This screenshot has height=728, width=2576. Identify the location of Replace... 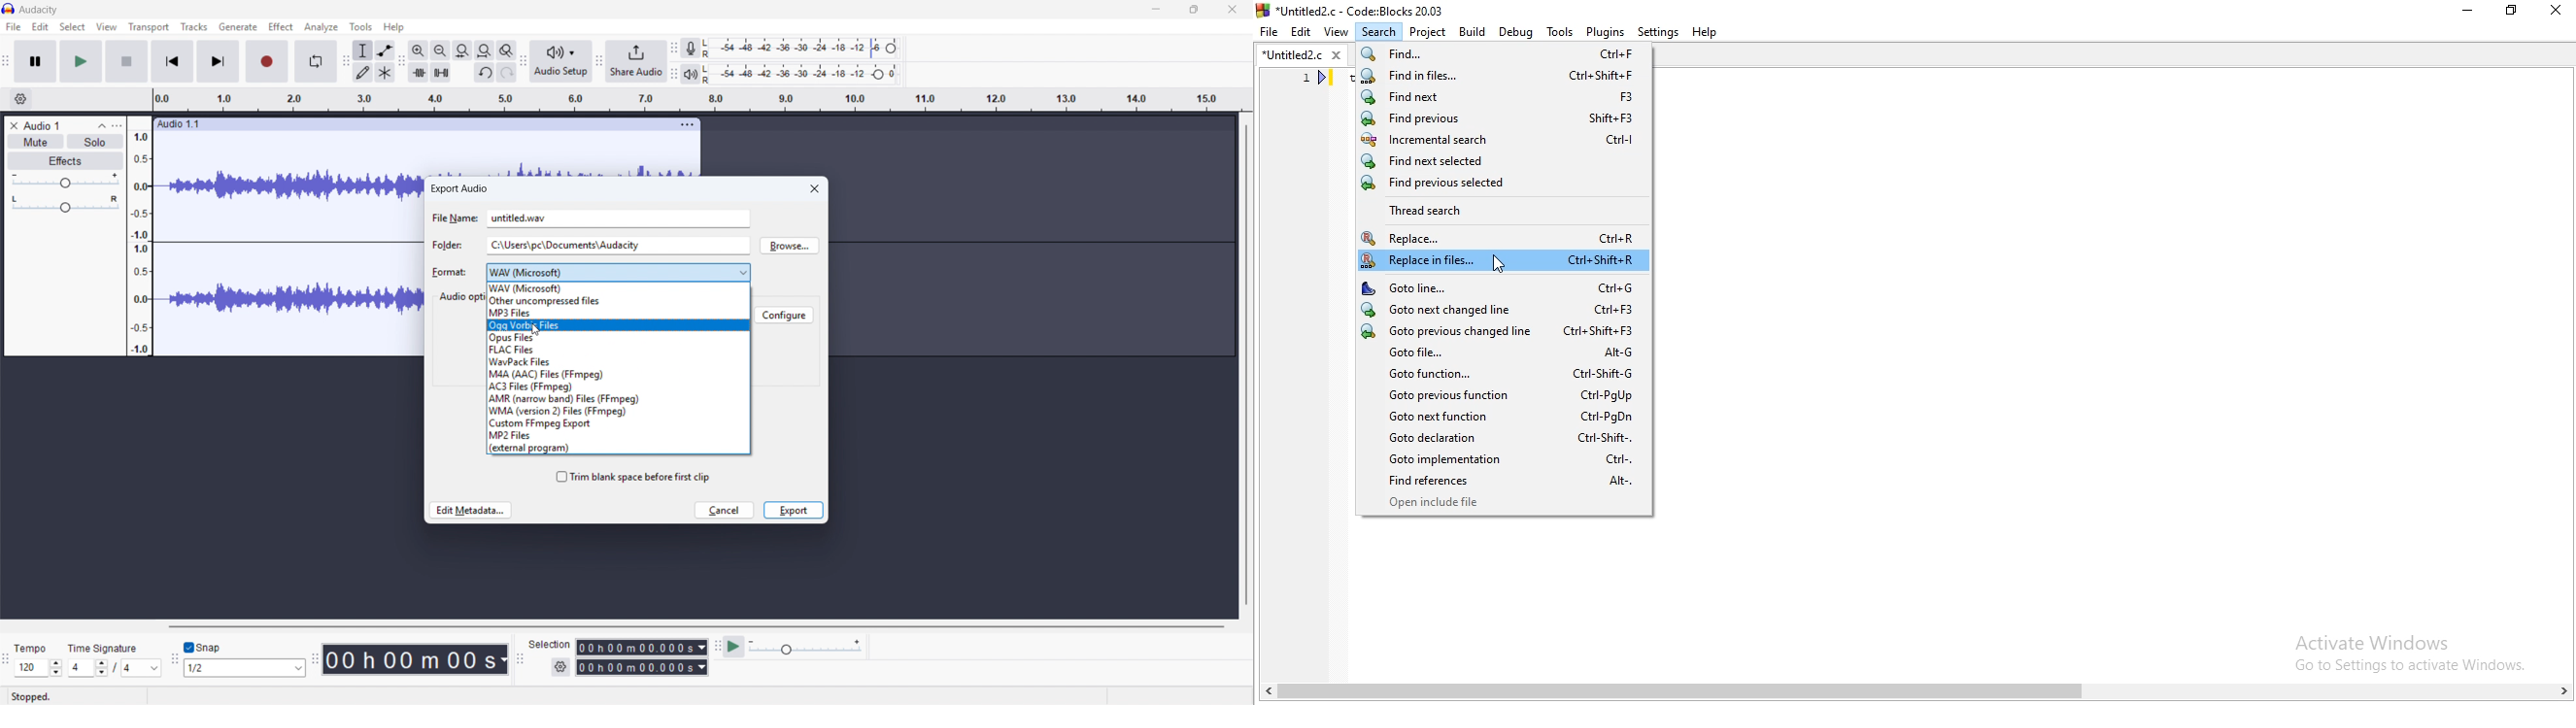
(1501, 239).